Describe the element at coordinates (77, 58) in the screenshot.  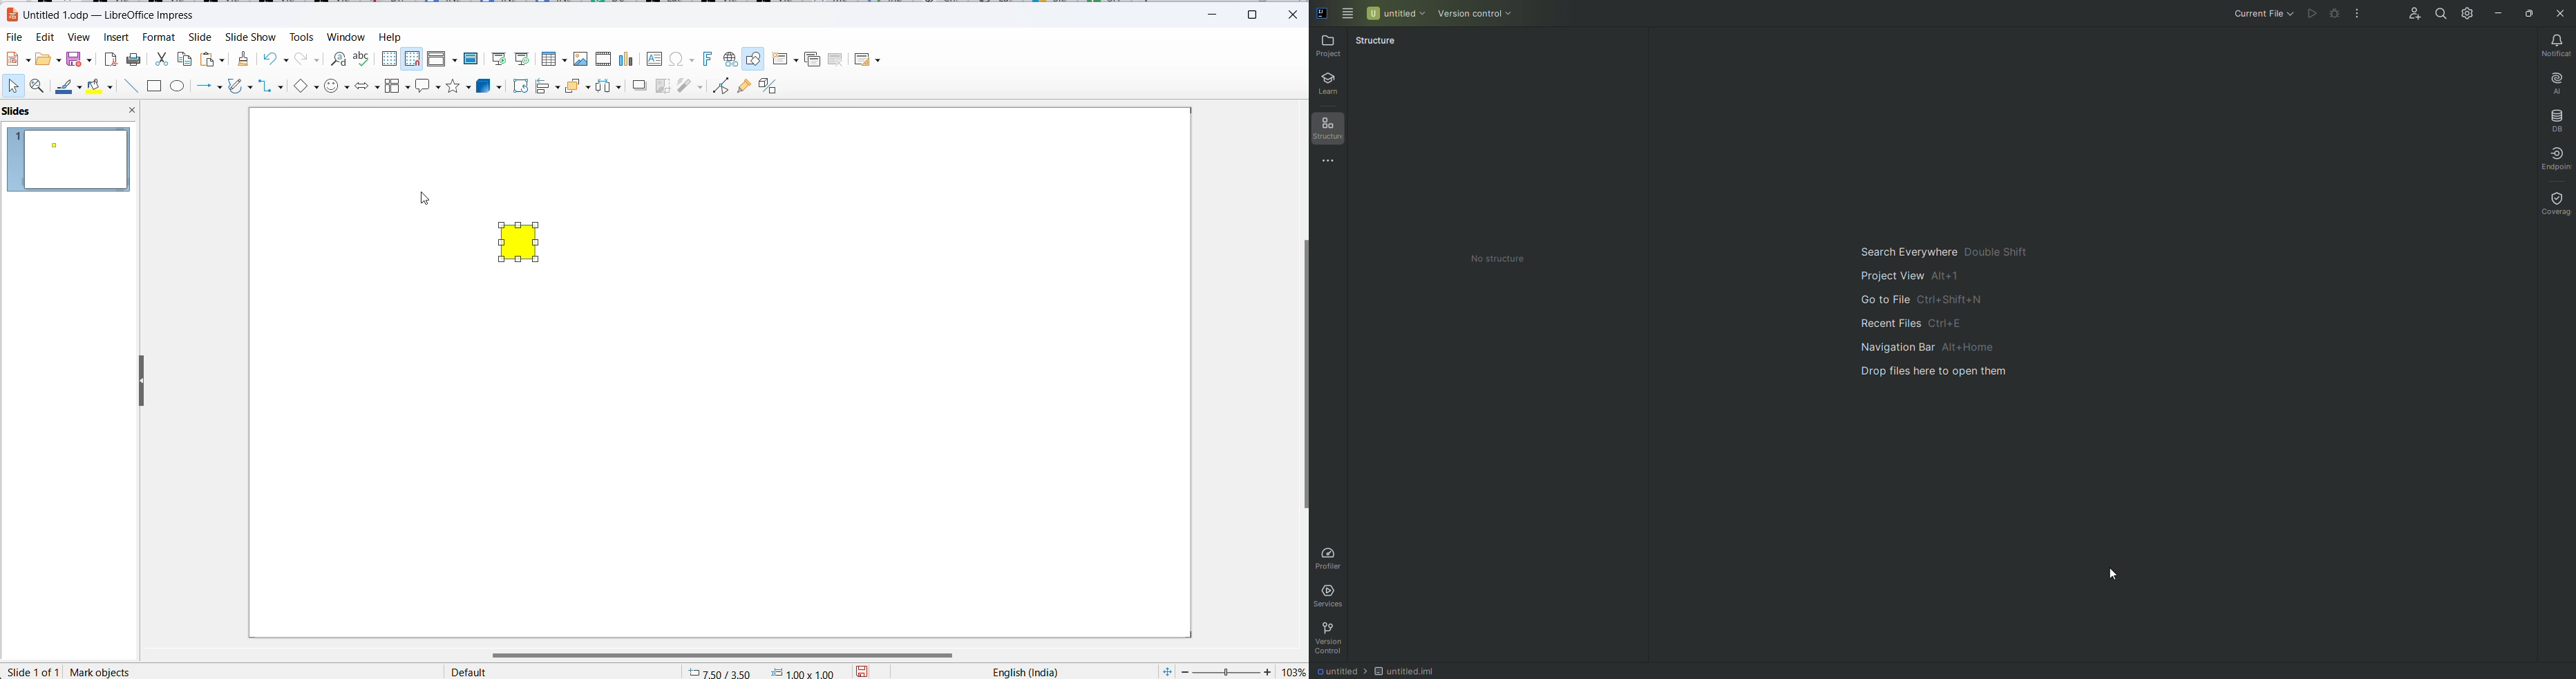
I see `save option` at that location.